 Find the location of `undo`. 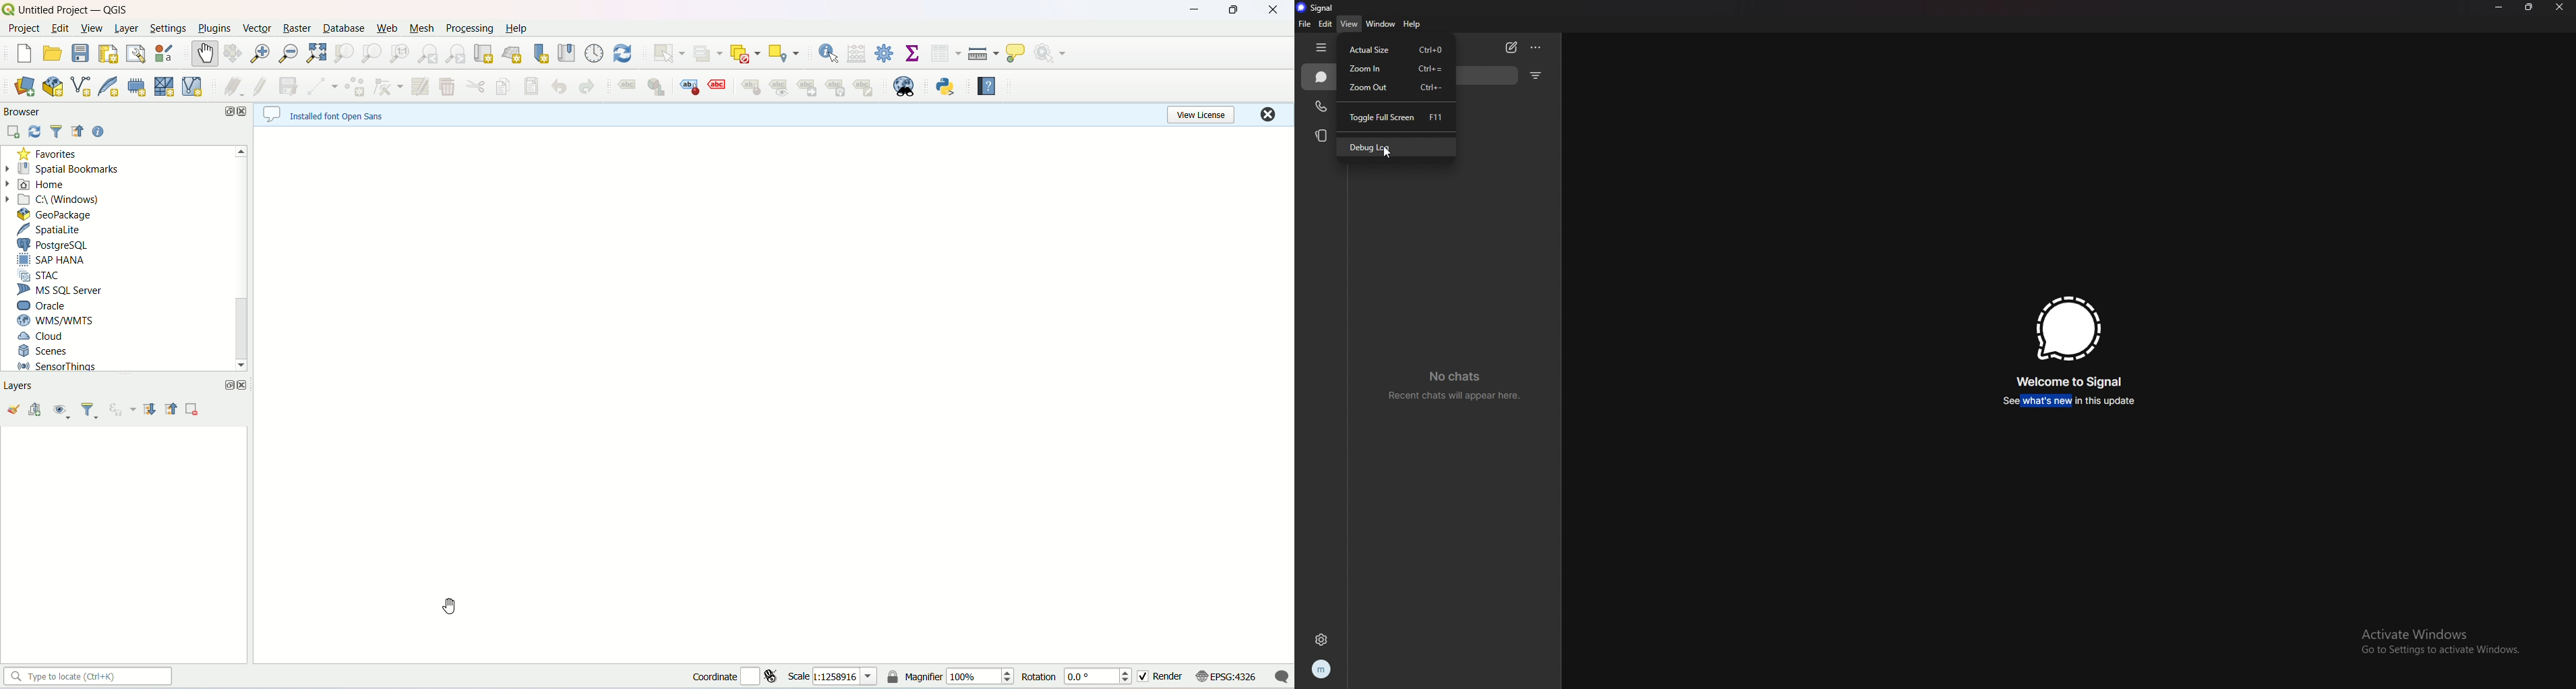

undo is located at coordinates (557, 84).